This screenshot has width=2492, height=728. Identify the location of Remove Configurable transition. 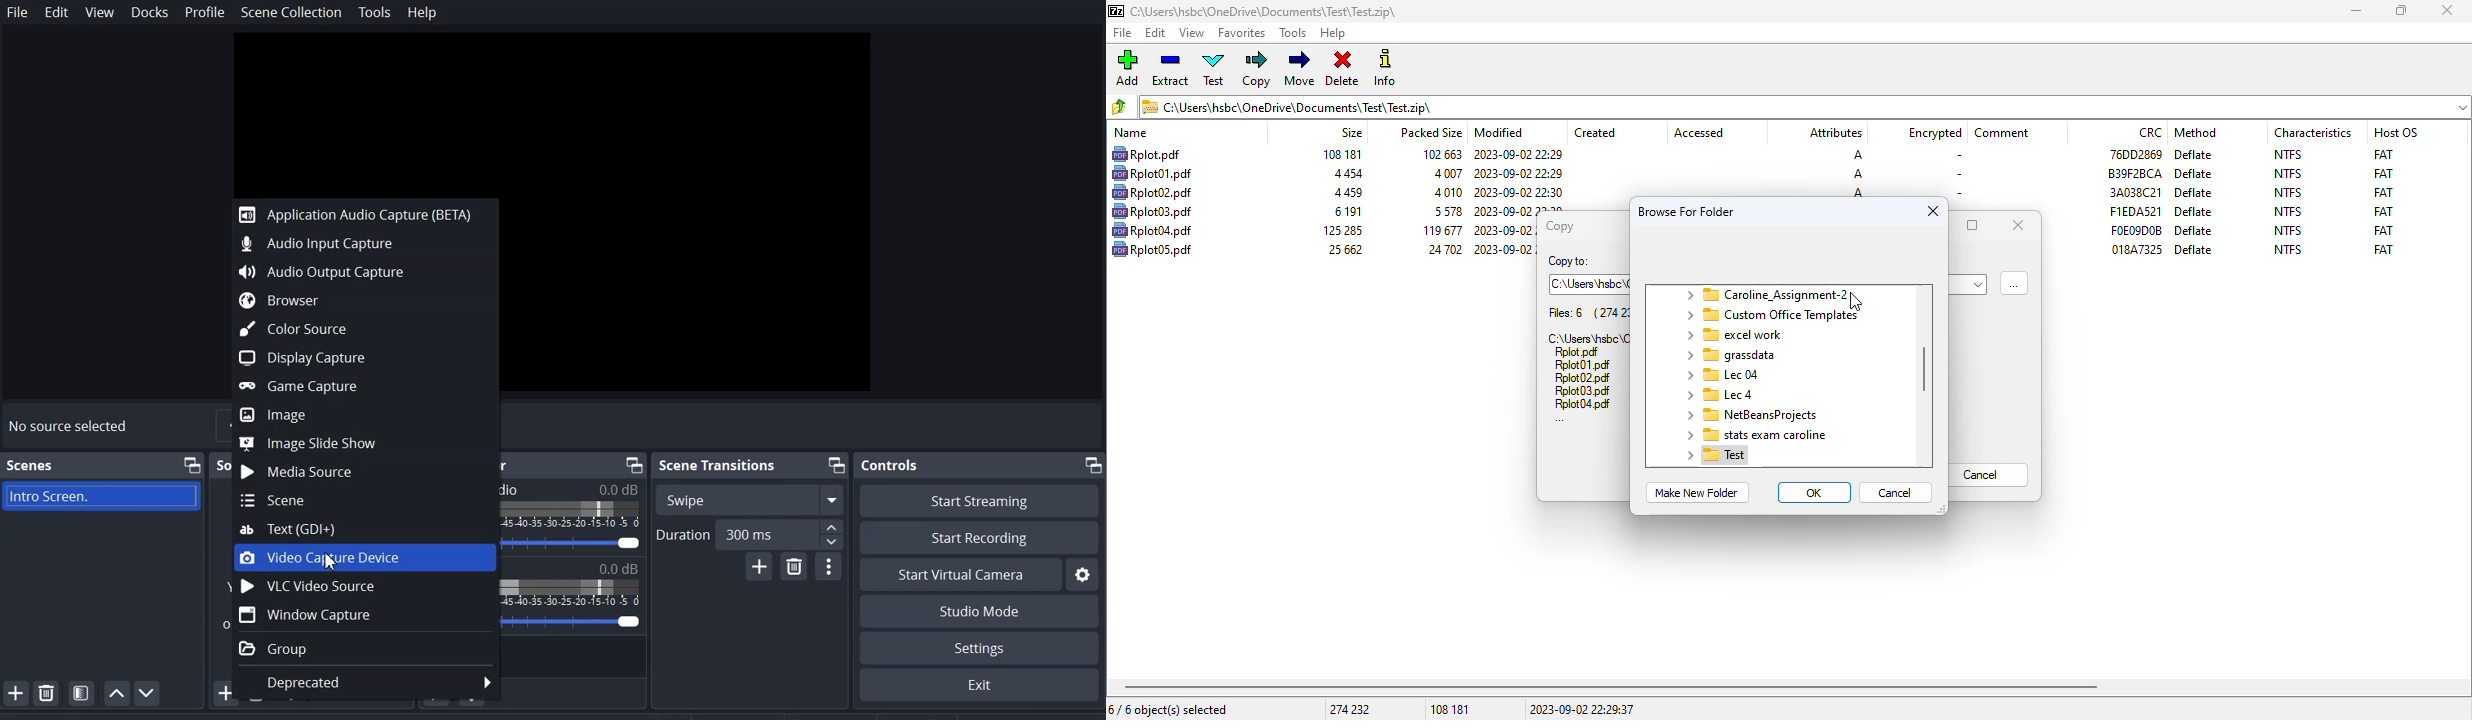
(796, 567).